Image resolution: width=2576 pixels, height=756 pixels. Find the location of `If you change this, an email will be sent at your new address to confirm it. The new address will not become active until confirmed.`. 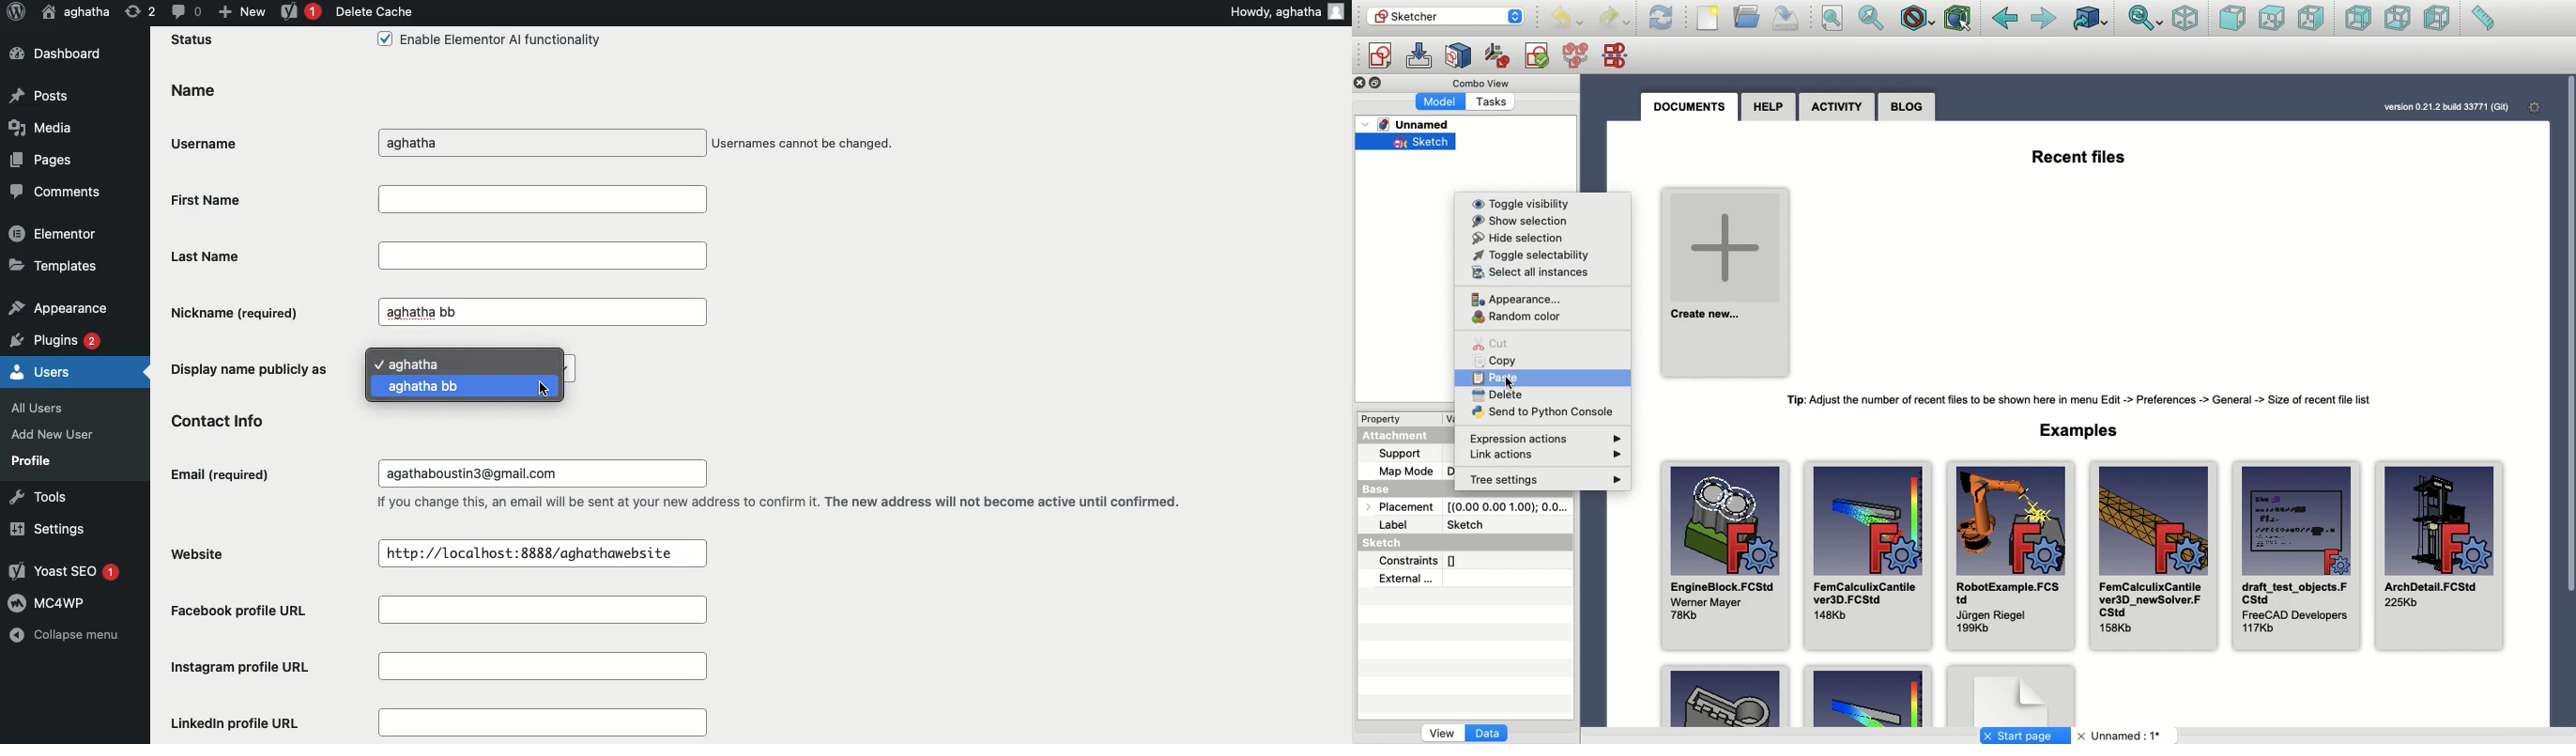

If you change this, an email will be sent at your new address to confirm it. The new address will not become active until confirmed. is located at coordinates (785, 503).